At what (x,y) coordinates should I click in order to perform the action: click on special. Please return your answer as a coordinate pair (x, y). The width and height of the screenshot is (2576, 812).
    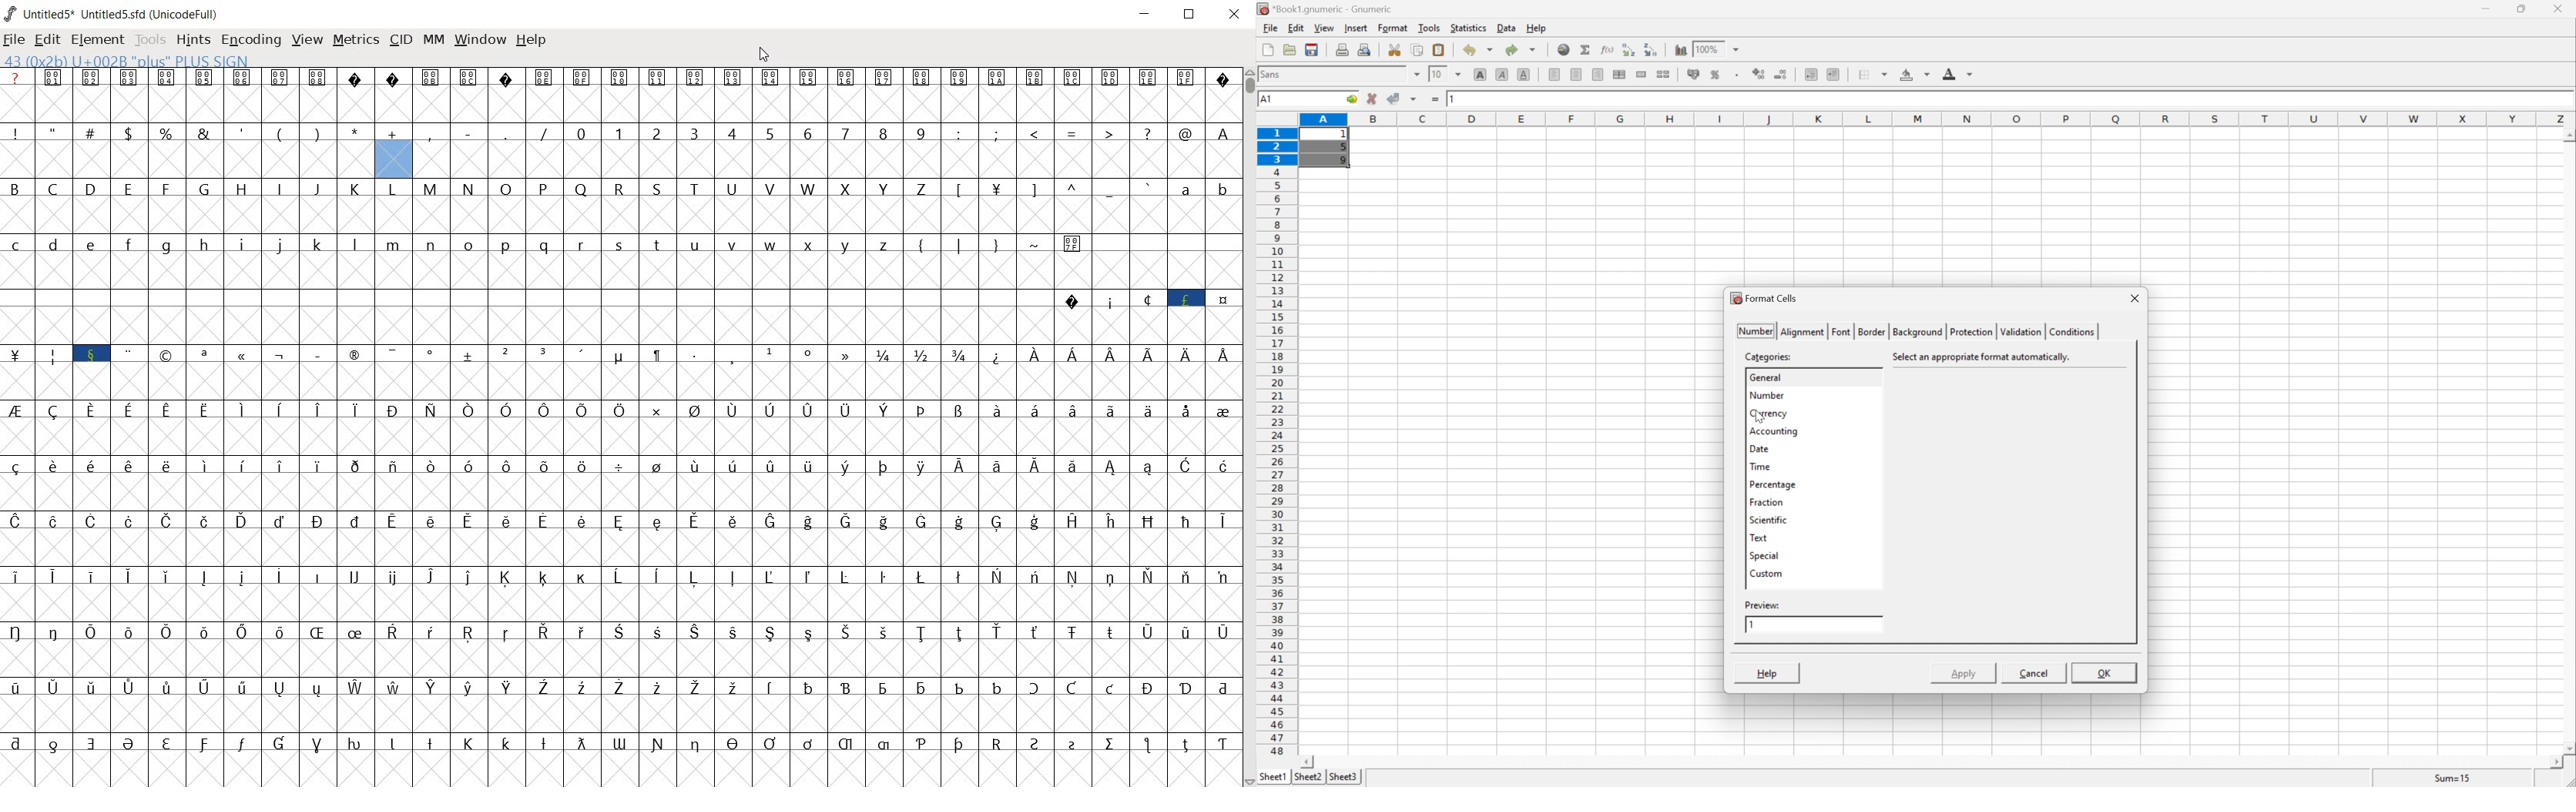
    Looking at the image, I should click on (1765, 555).